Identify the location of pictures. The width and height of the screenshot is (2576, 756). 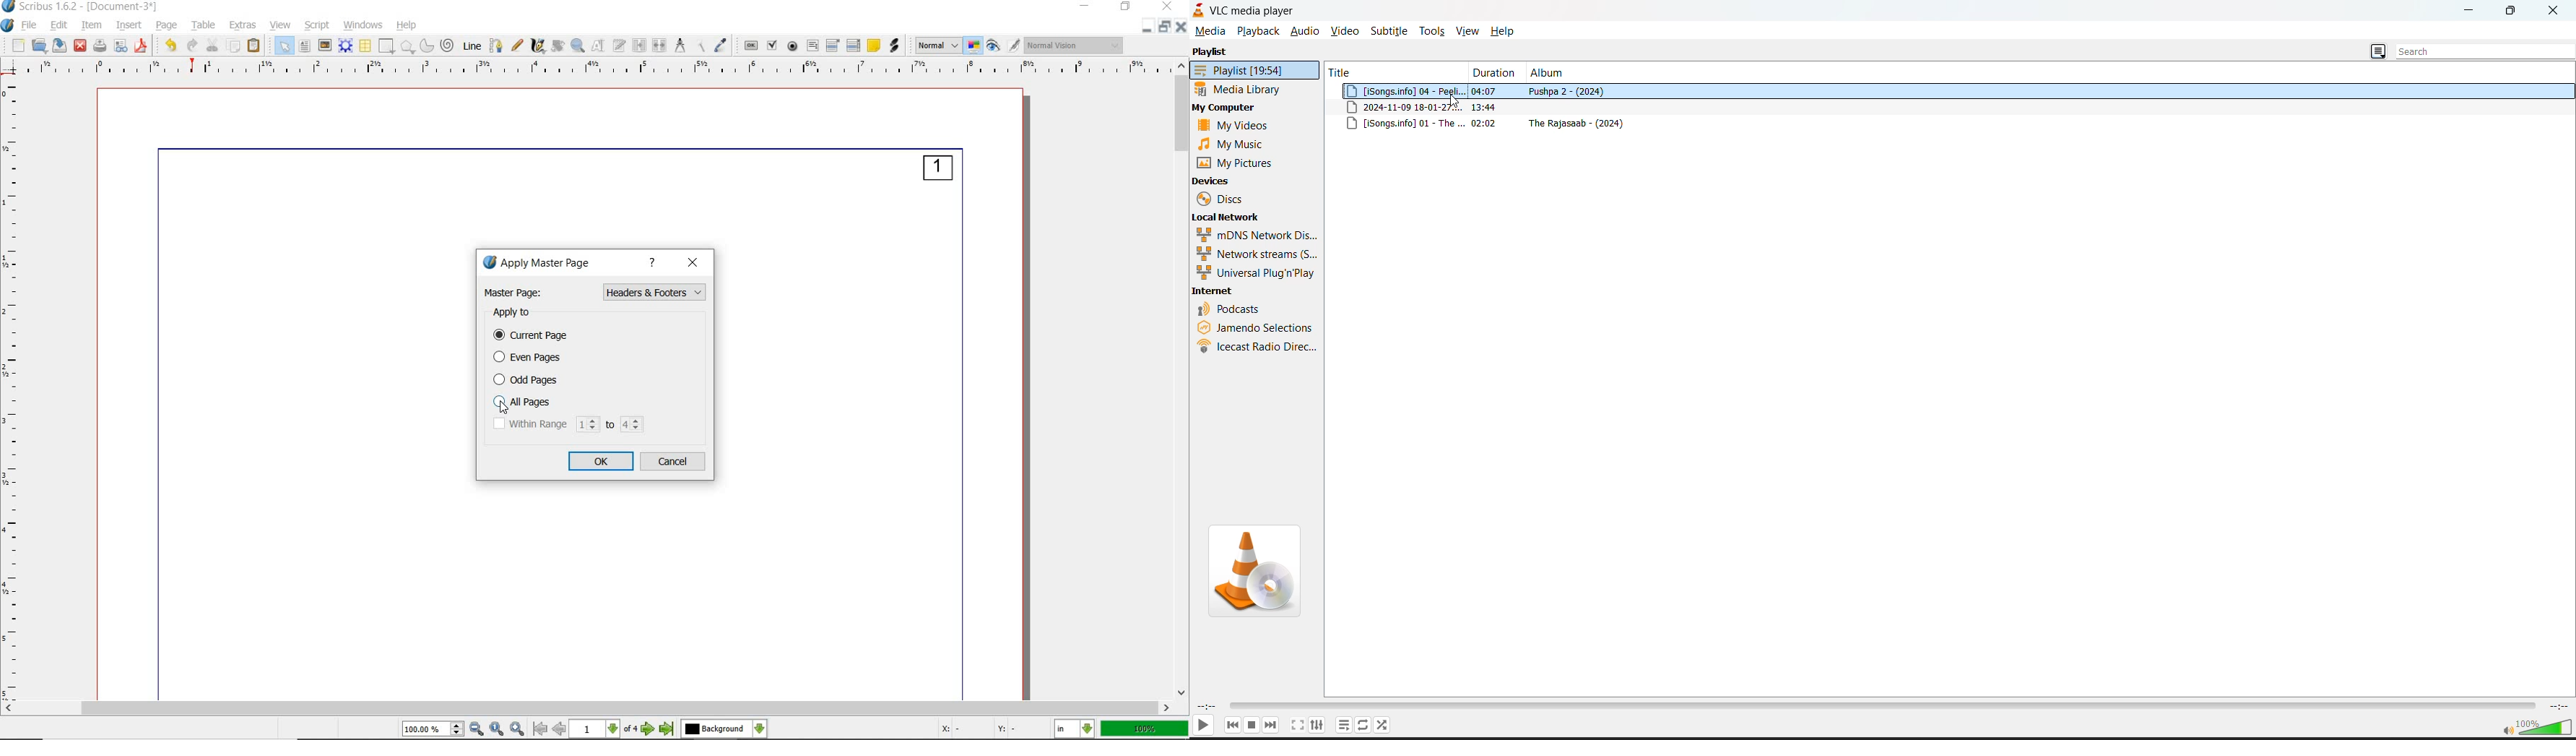
(1237, 163).